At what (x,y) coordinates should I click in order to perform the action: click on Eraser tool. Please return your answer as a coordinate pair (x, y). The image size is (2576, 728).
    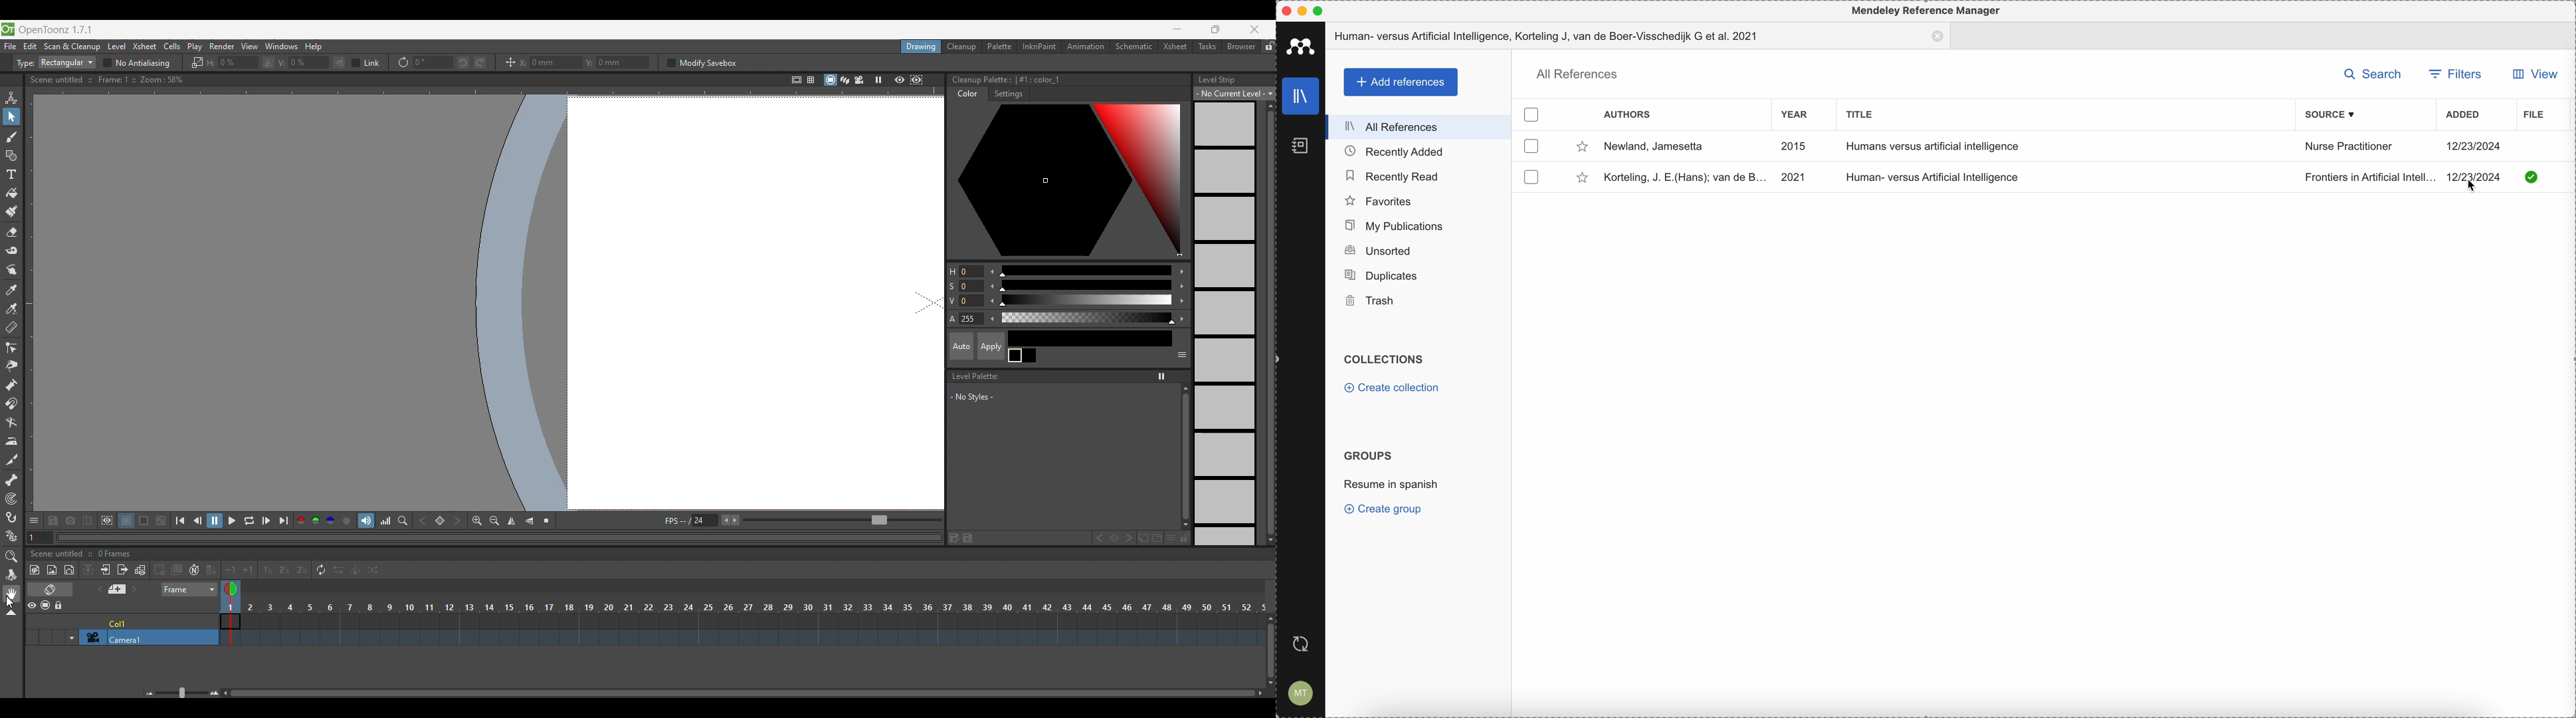
    Looking at the image, I should click on (11, 232).